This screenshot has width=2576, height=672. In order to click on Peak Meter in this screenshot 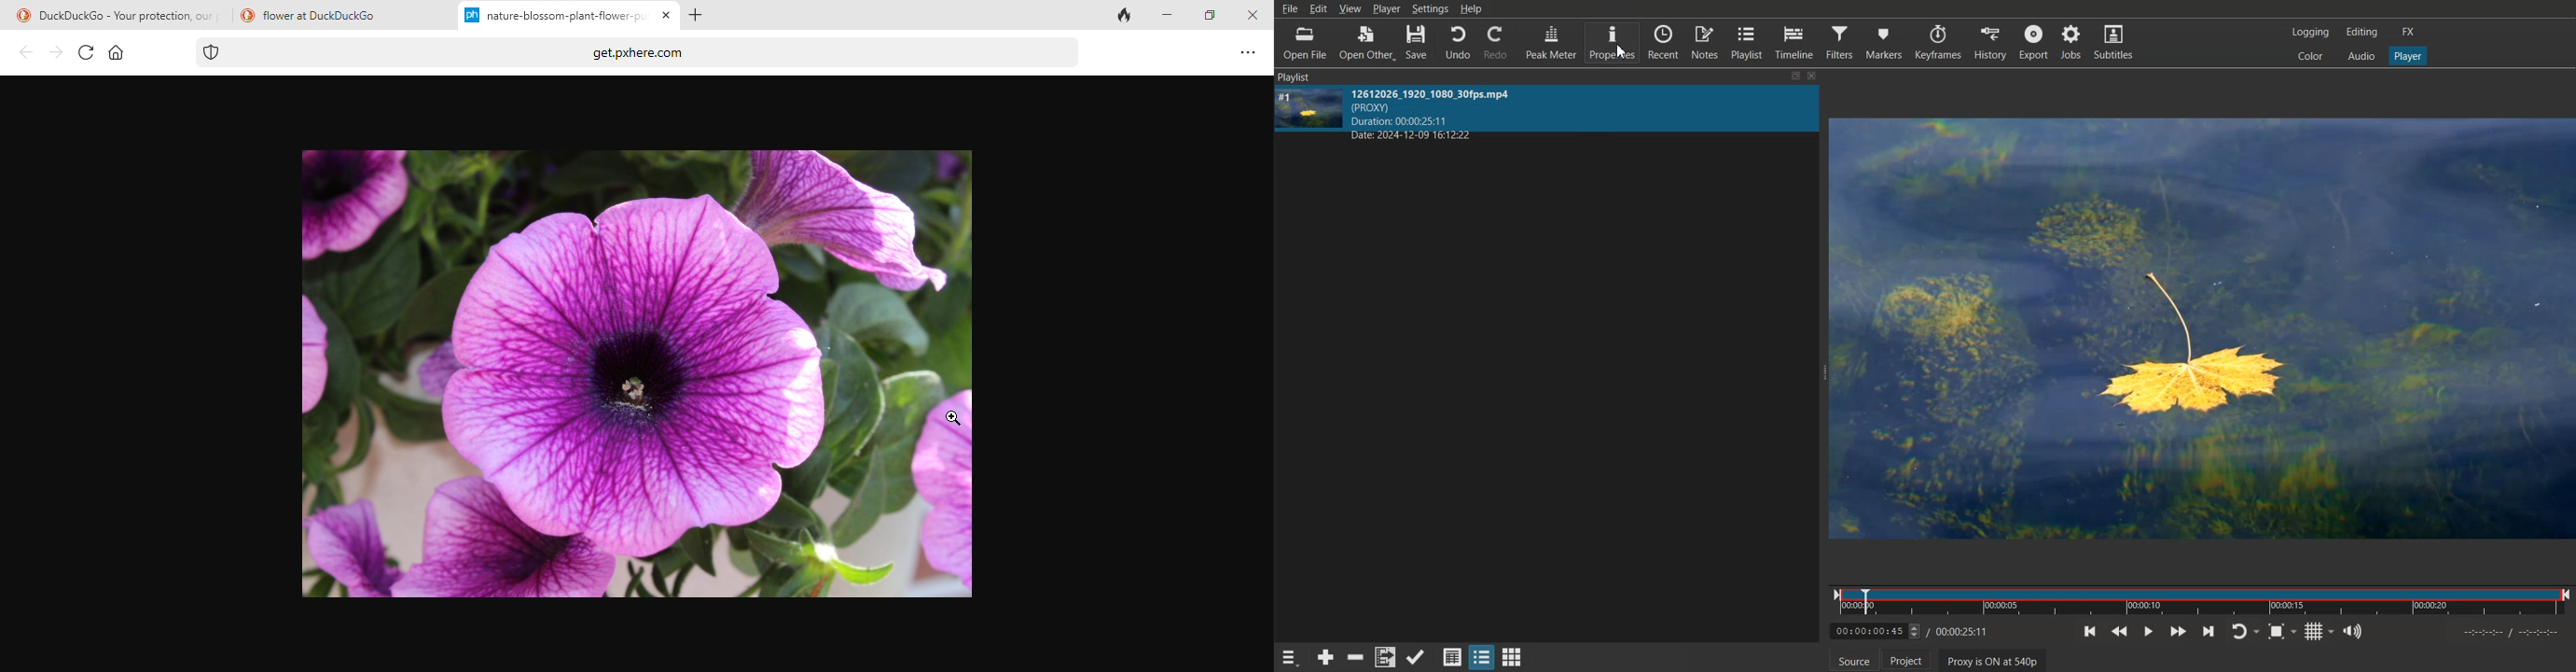, I will do `click(1552, 41)`.